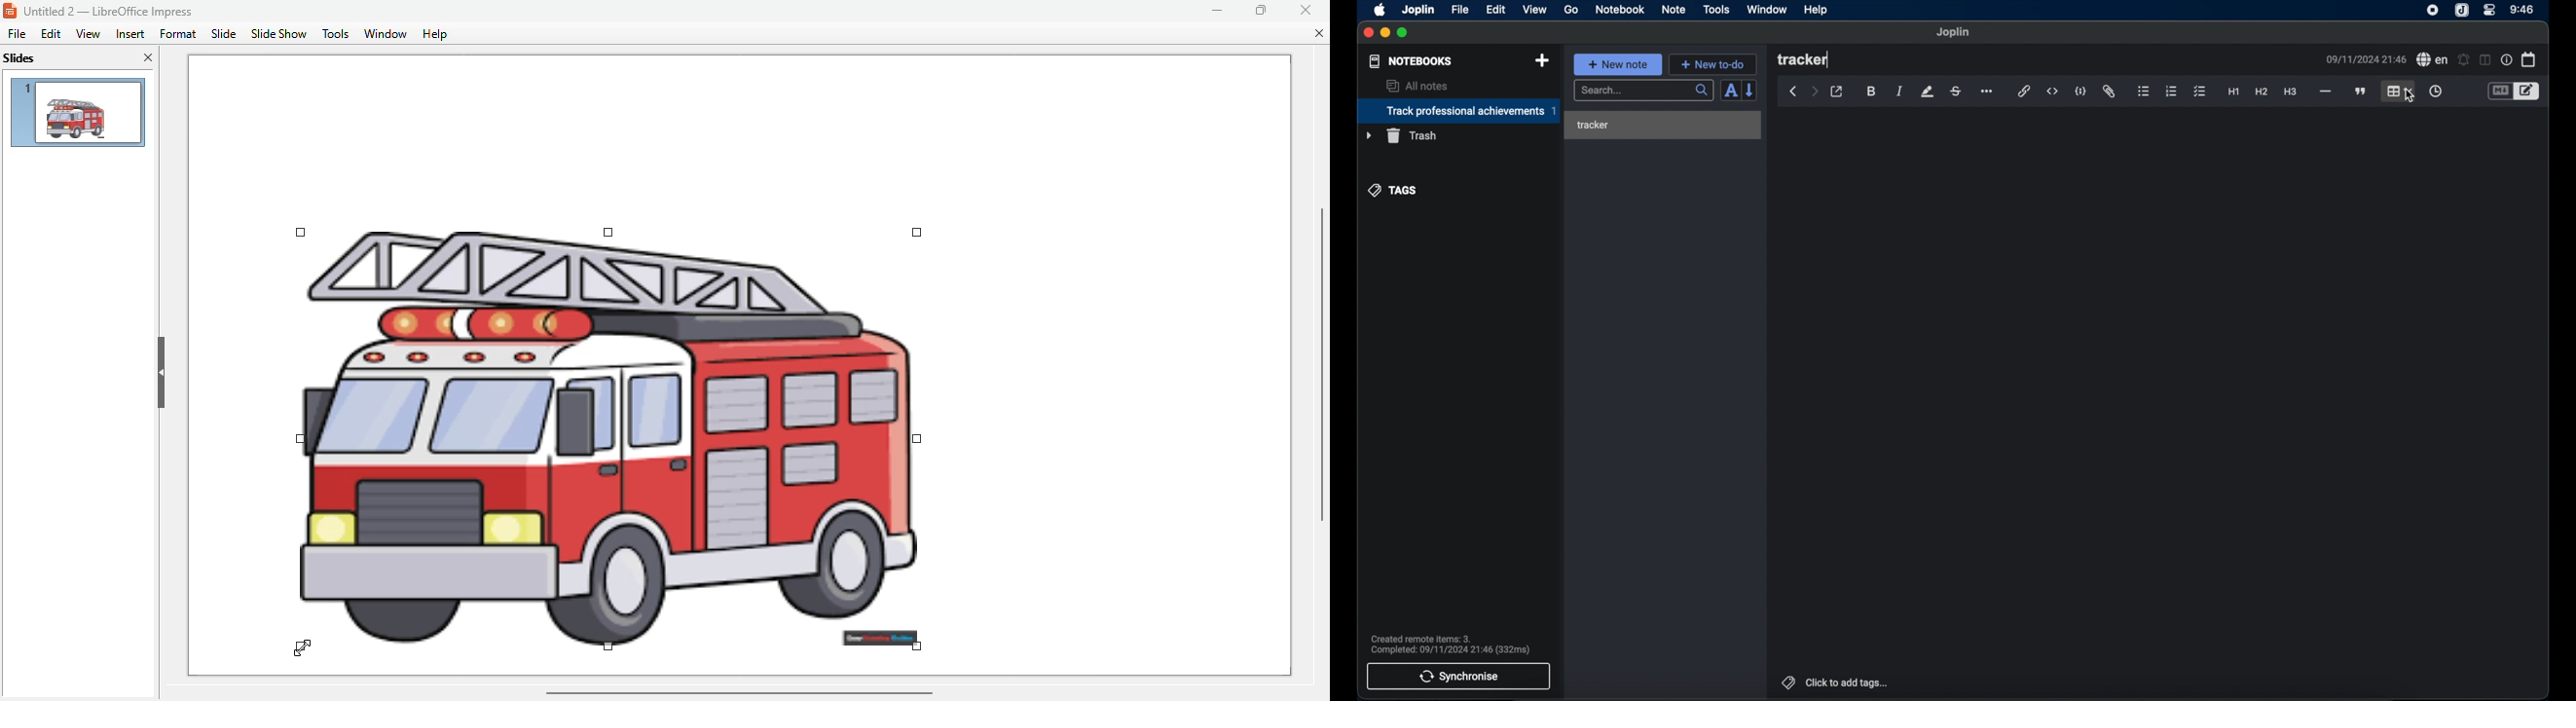  I want to click on window, so click(1766, 9).